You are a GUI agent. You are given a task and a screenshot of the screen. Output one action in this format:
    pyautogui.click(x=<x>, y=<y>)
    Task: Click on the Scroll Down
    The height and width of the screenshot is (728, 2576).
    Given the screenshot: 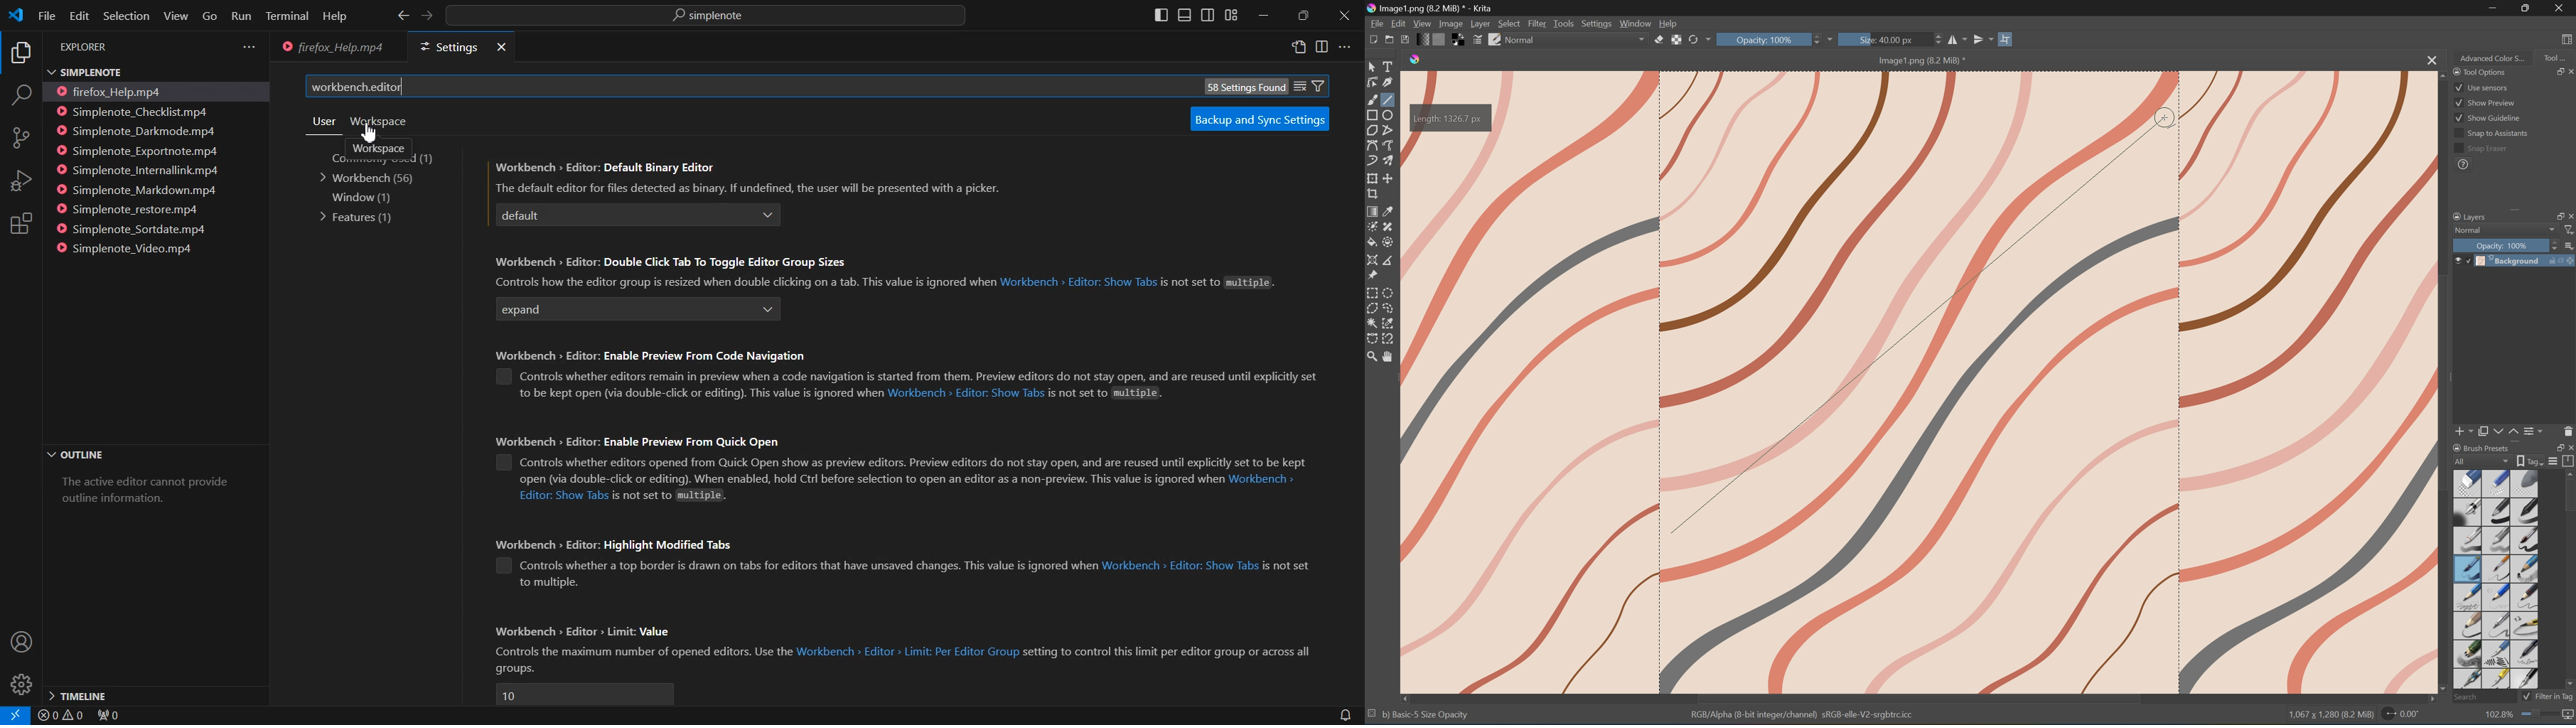 What is the action you would take?
    pyautogui.click(x=2569, y=684)
    